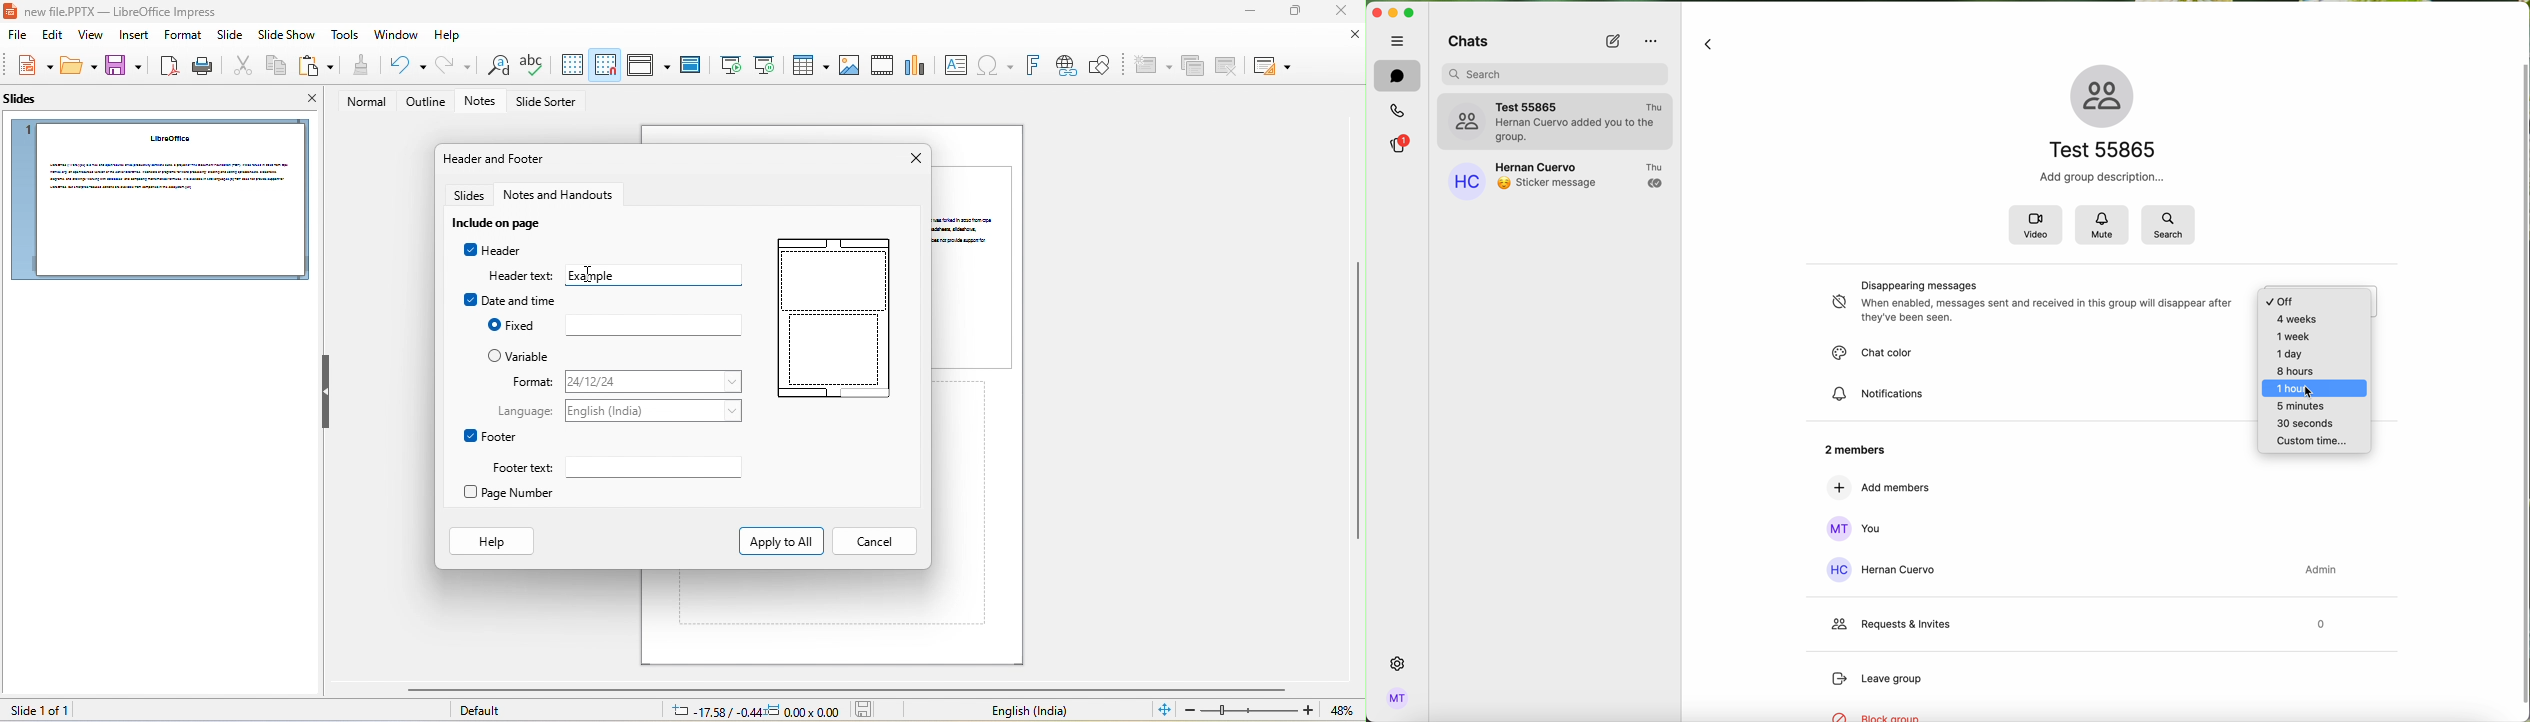 This screenshot has width=2548, height=728. I want to click on start from current slide, so click(764, 64).